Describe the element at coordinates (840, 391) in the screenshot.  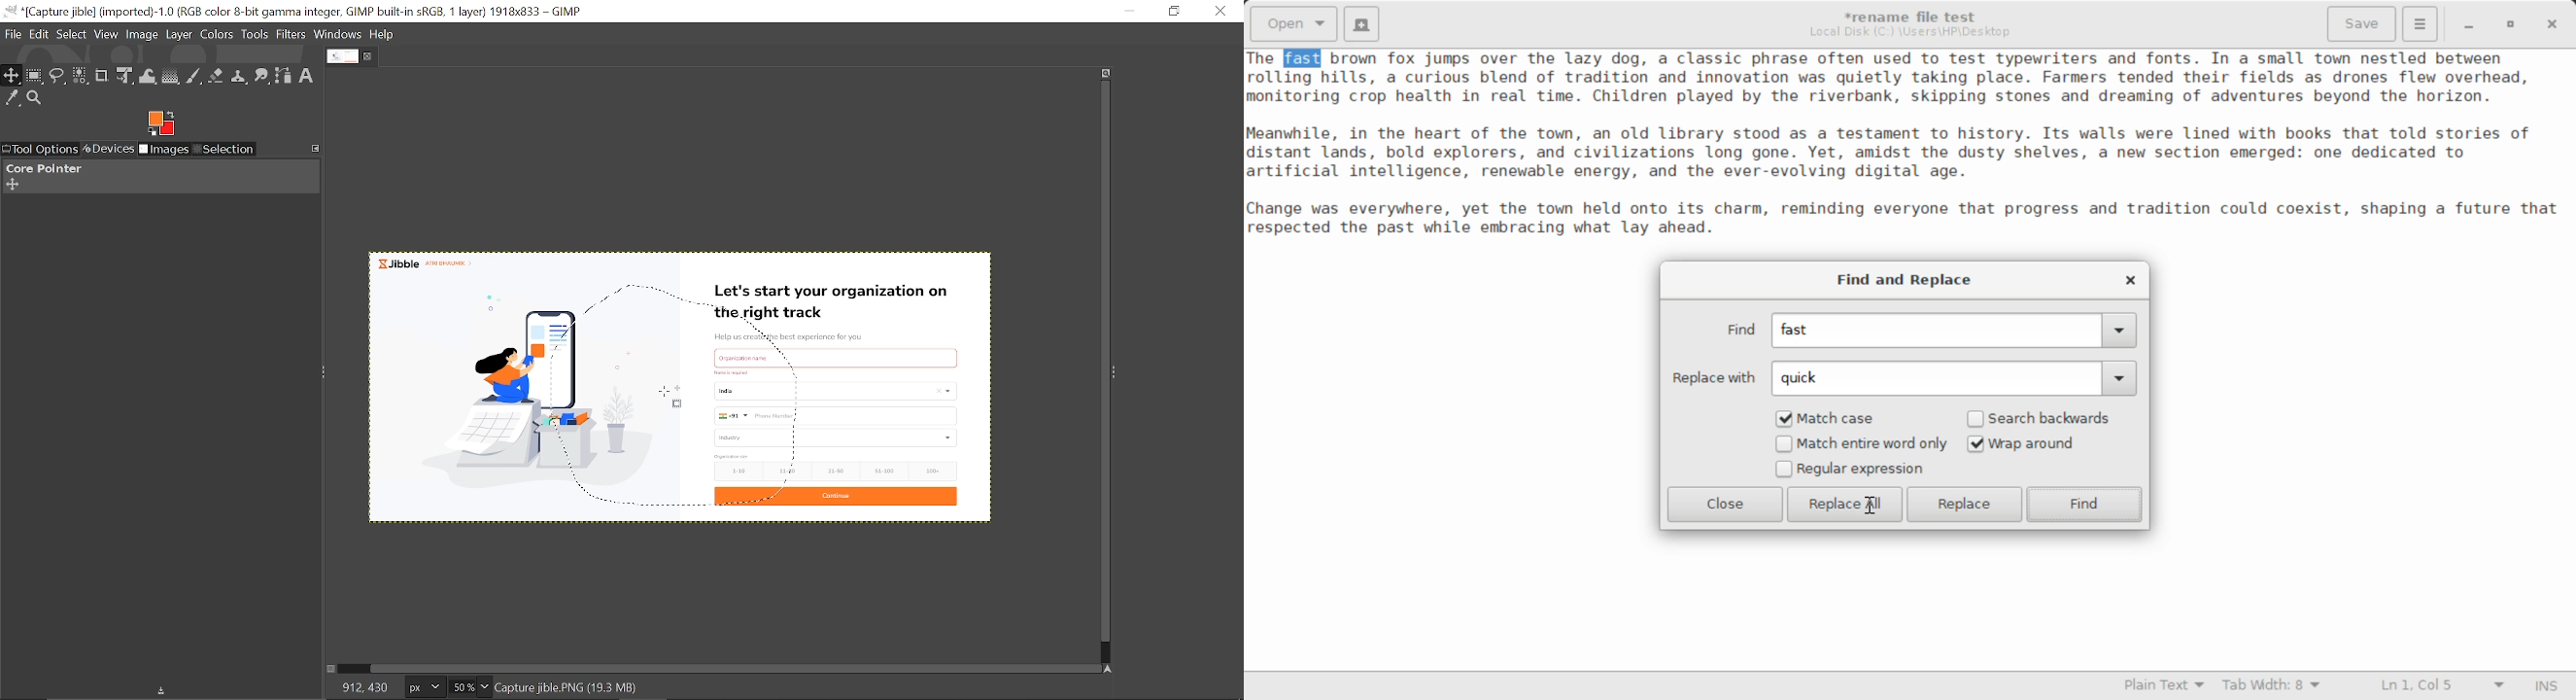
I see `country` at that location.